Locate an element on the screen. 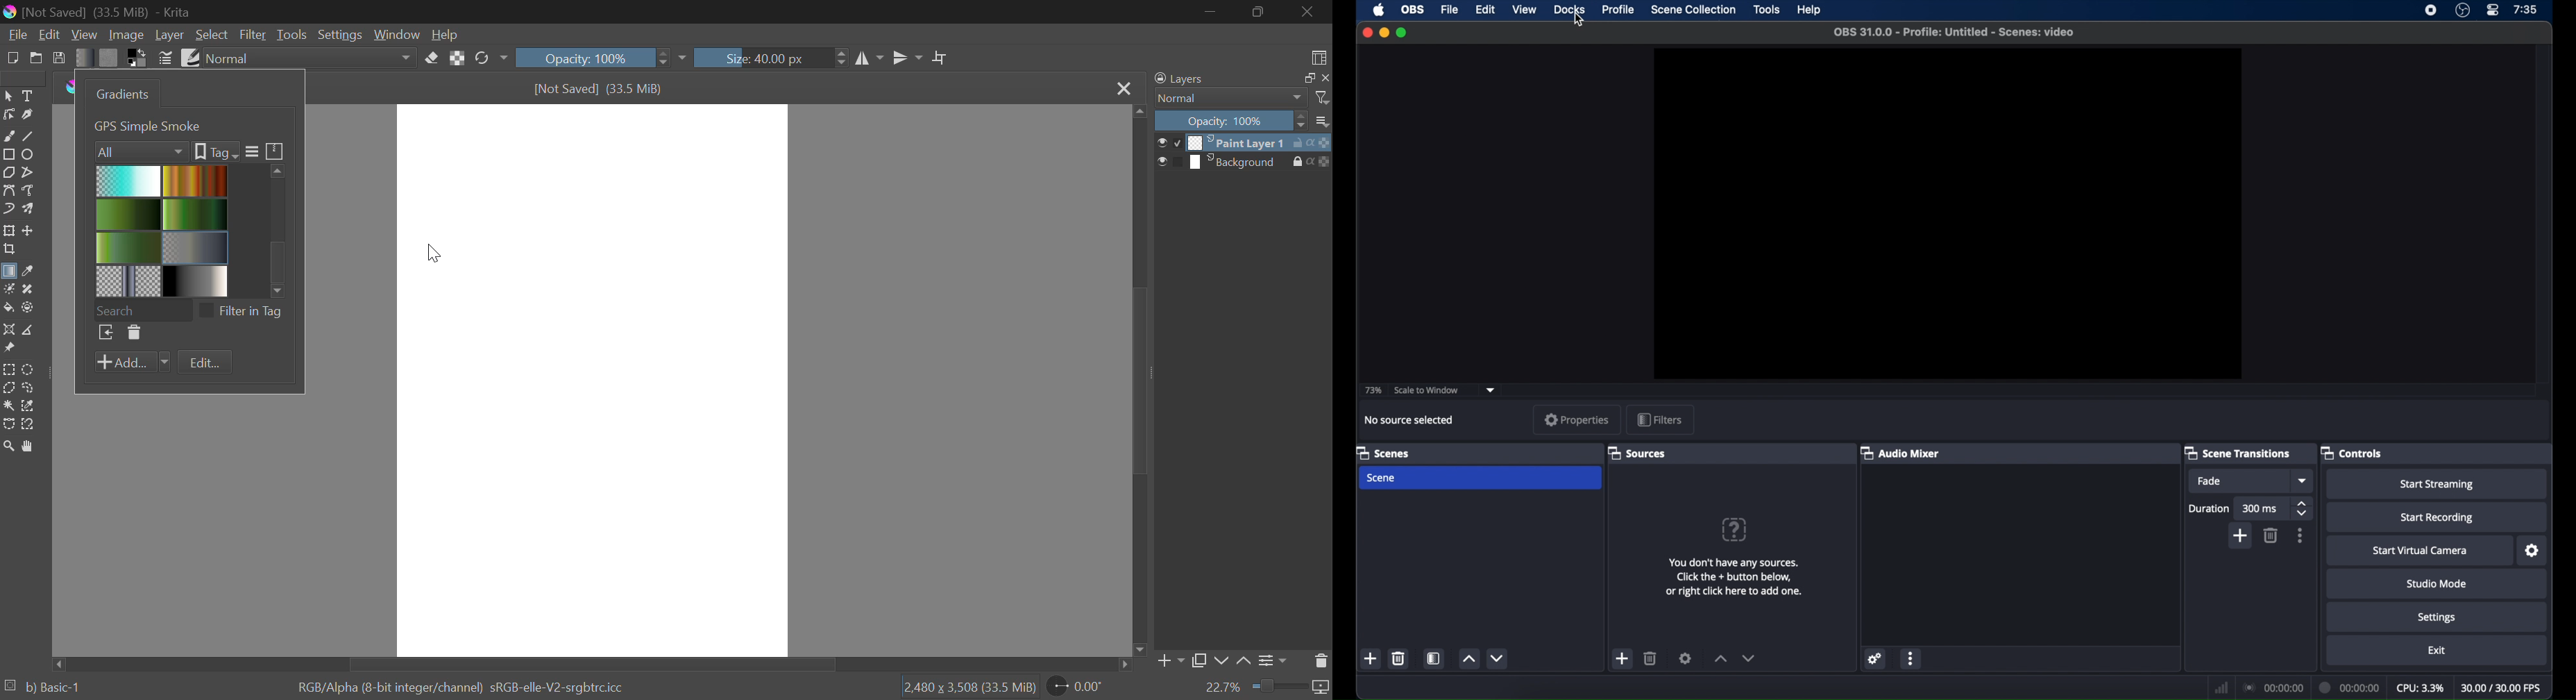  screen recorder icon is located at coordinates (2432, 10).